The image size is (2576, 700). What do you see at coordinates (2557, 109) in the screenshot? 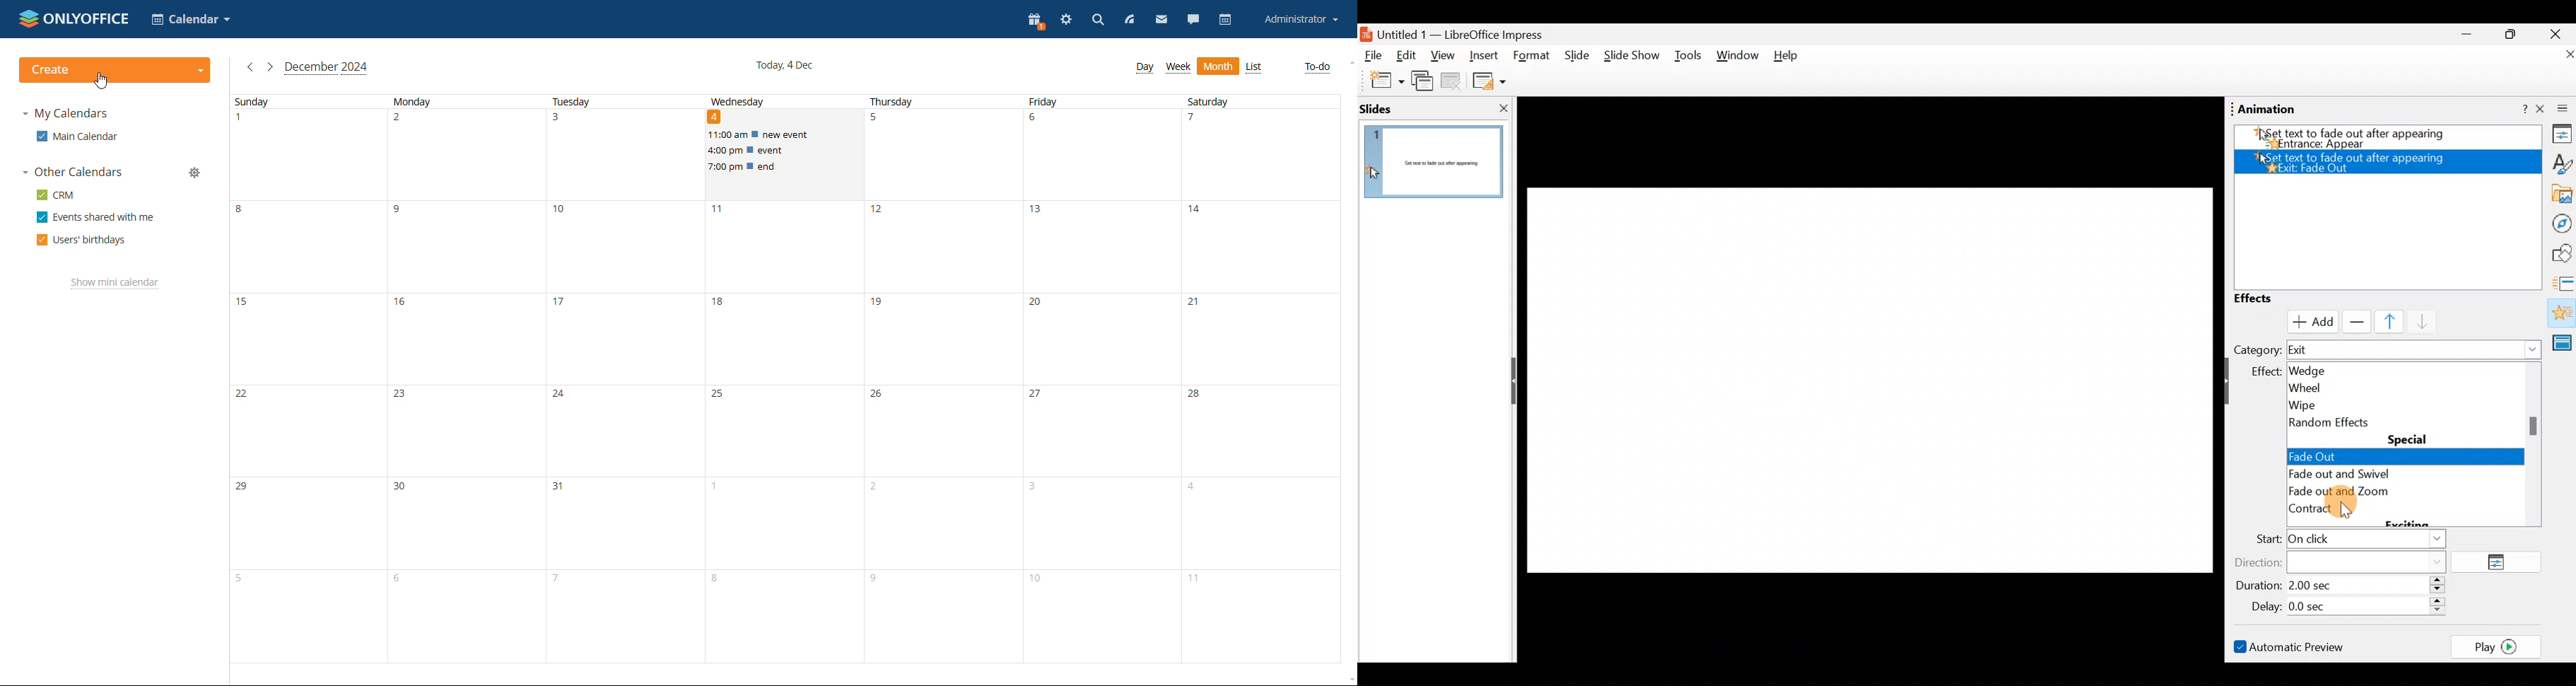
I see `Close sidebar deck` at bounding box center [2557, 109].